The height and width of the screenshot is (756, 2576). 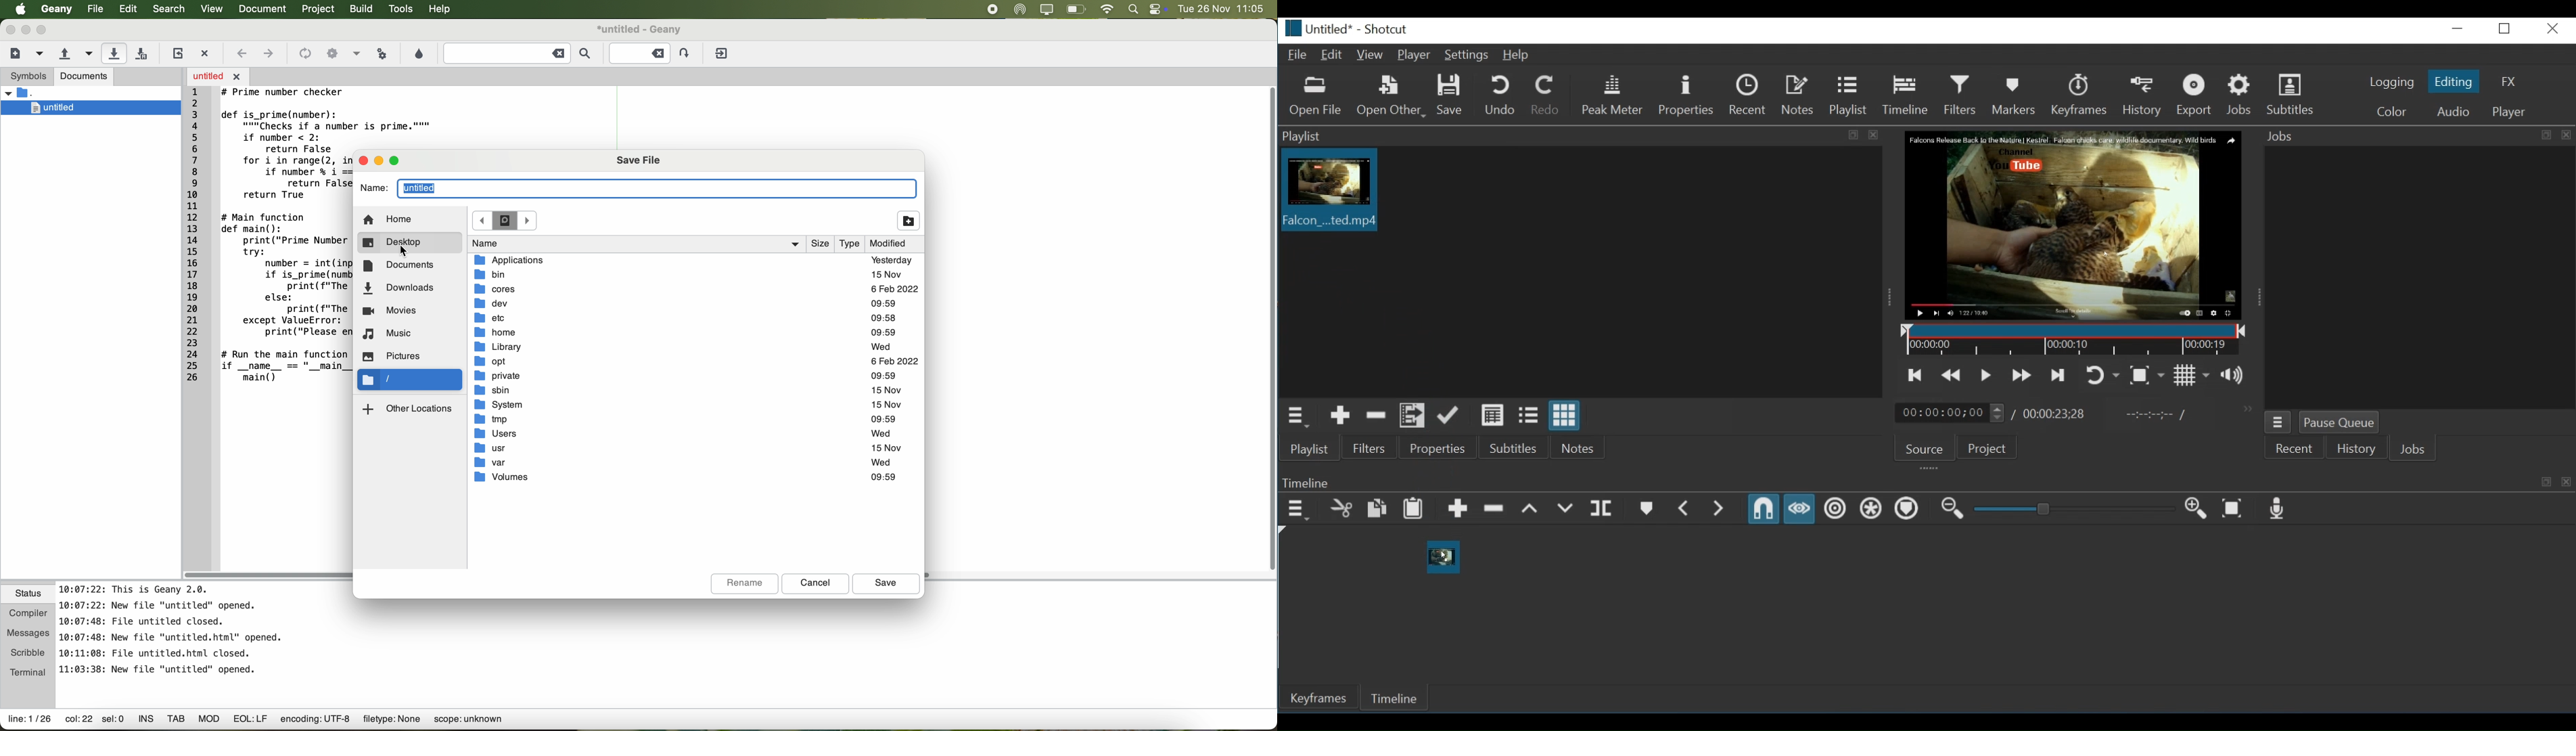 What do you see at coordinates (362, 161) in the screenshot?
I see `close pop-up` at bounding box center [362, 161].